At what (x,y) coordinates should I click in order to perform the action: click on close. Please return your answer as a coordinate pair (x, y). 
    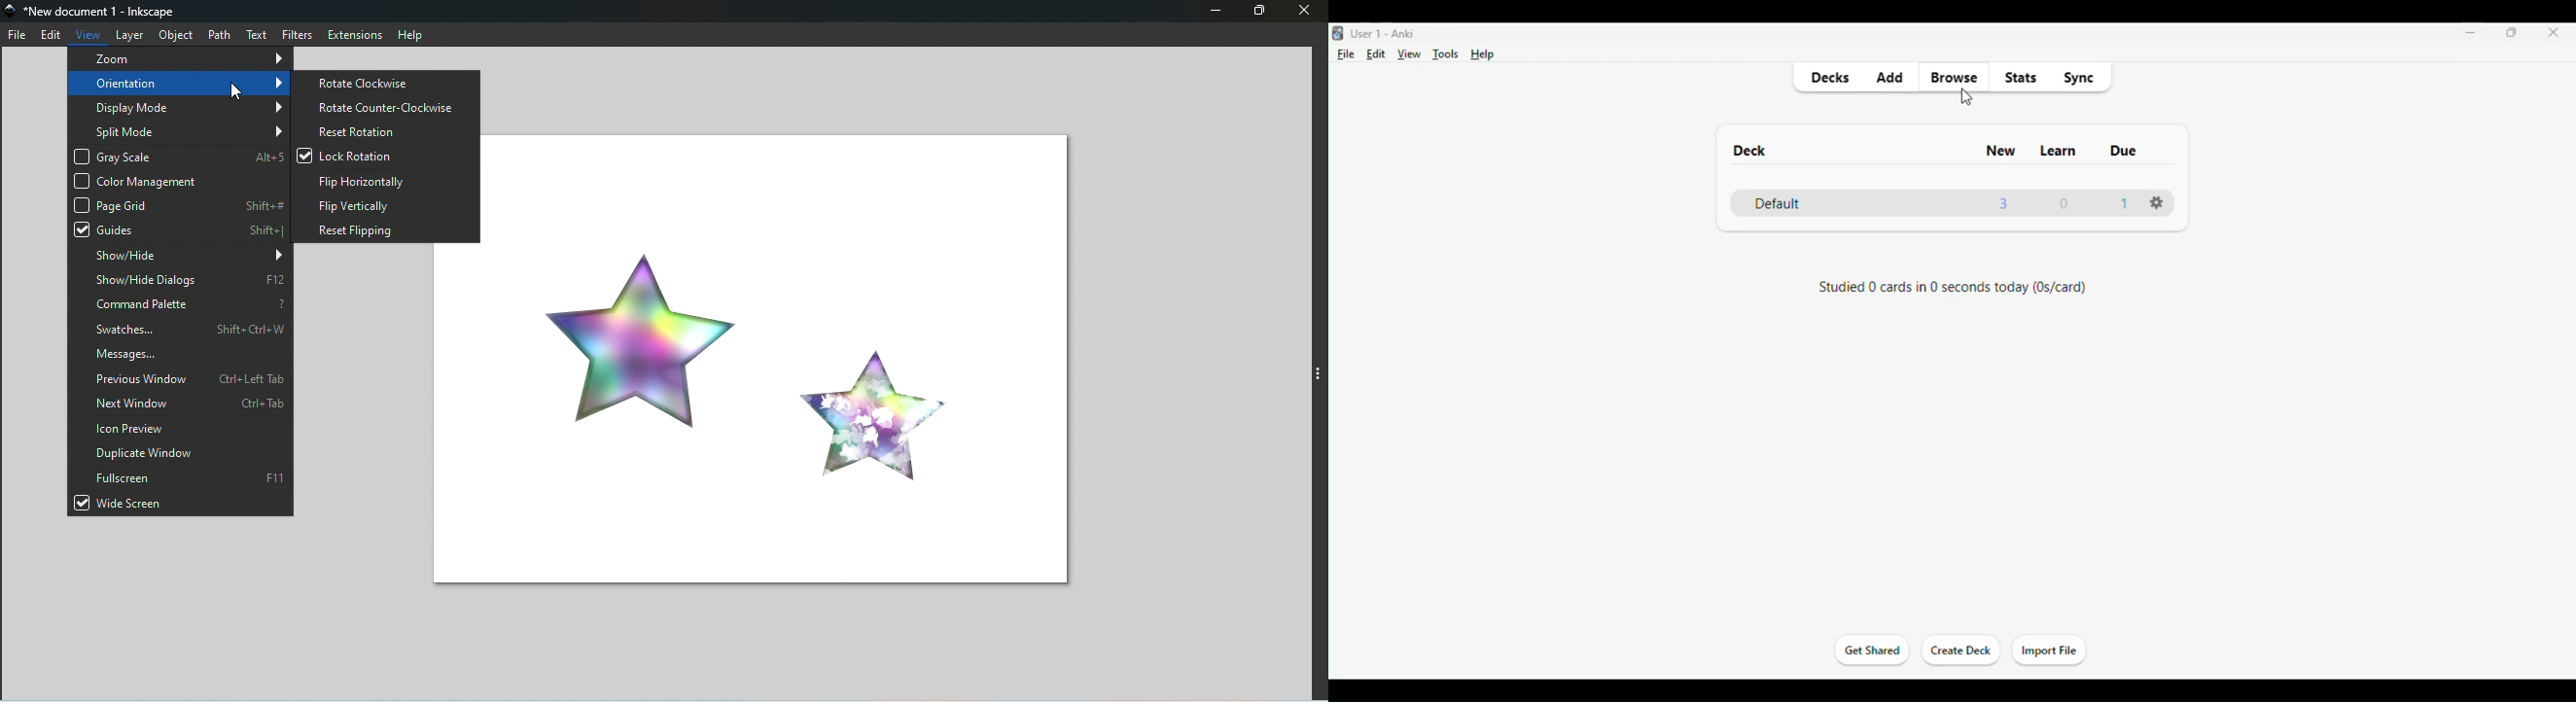
    Looking at the image, I should click on (2550, 33).